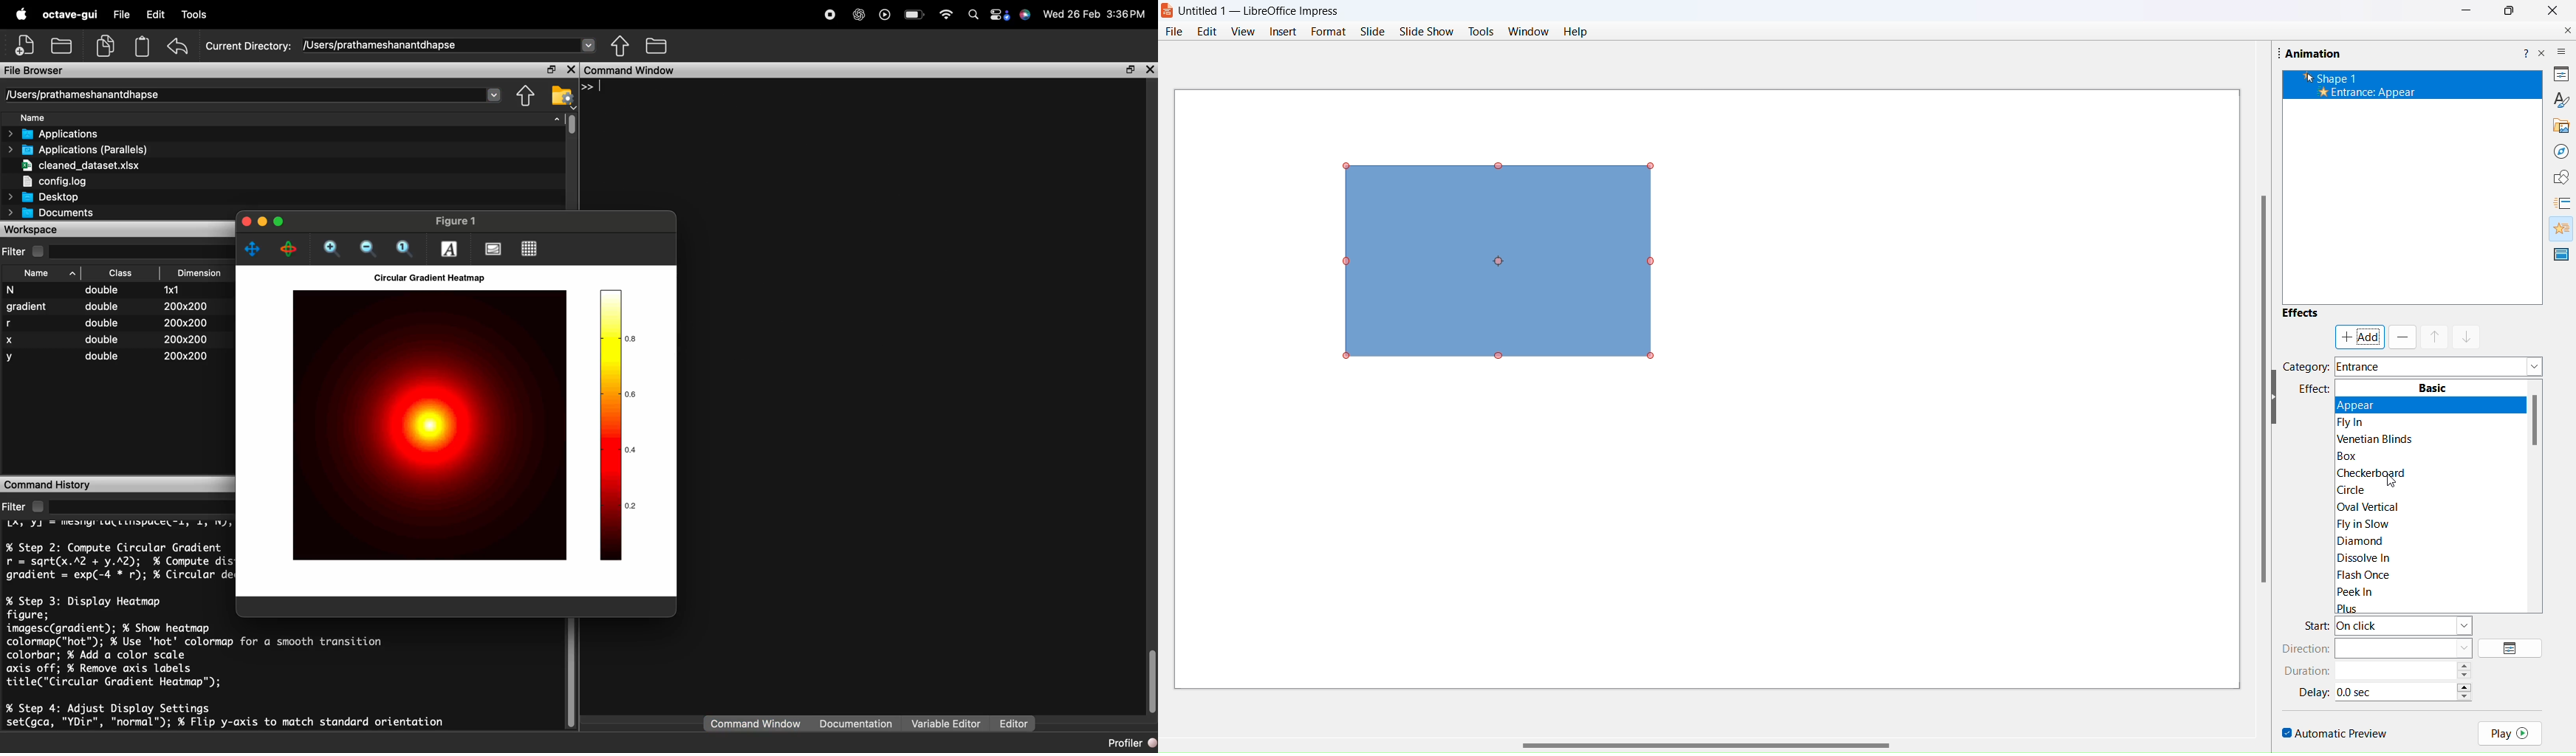 The image size is (2576, 756). Describe the element at coordinates (403, 250) in the screenshot. I see `automatic limits for current axis` at that location.